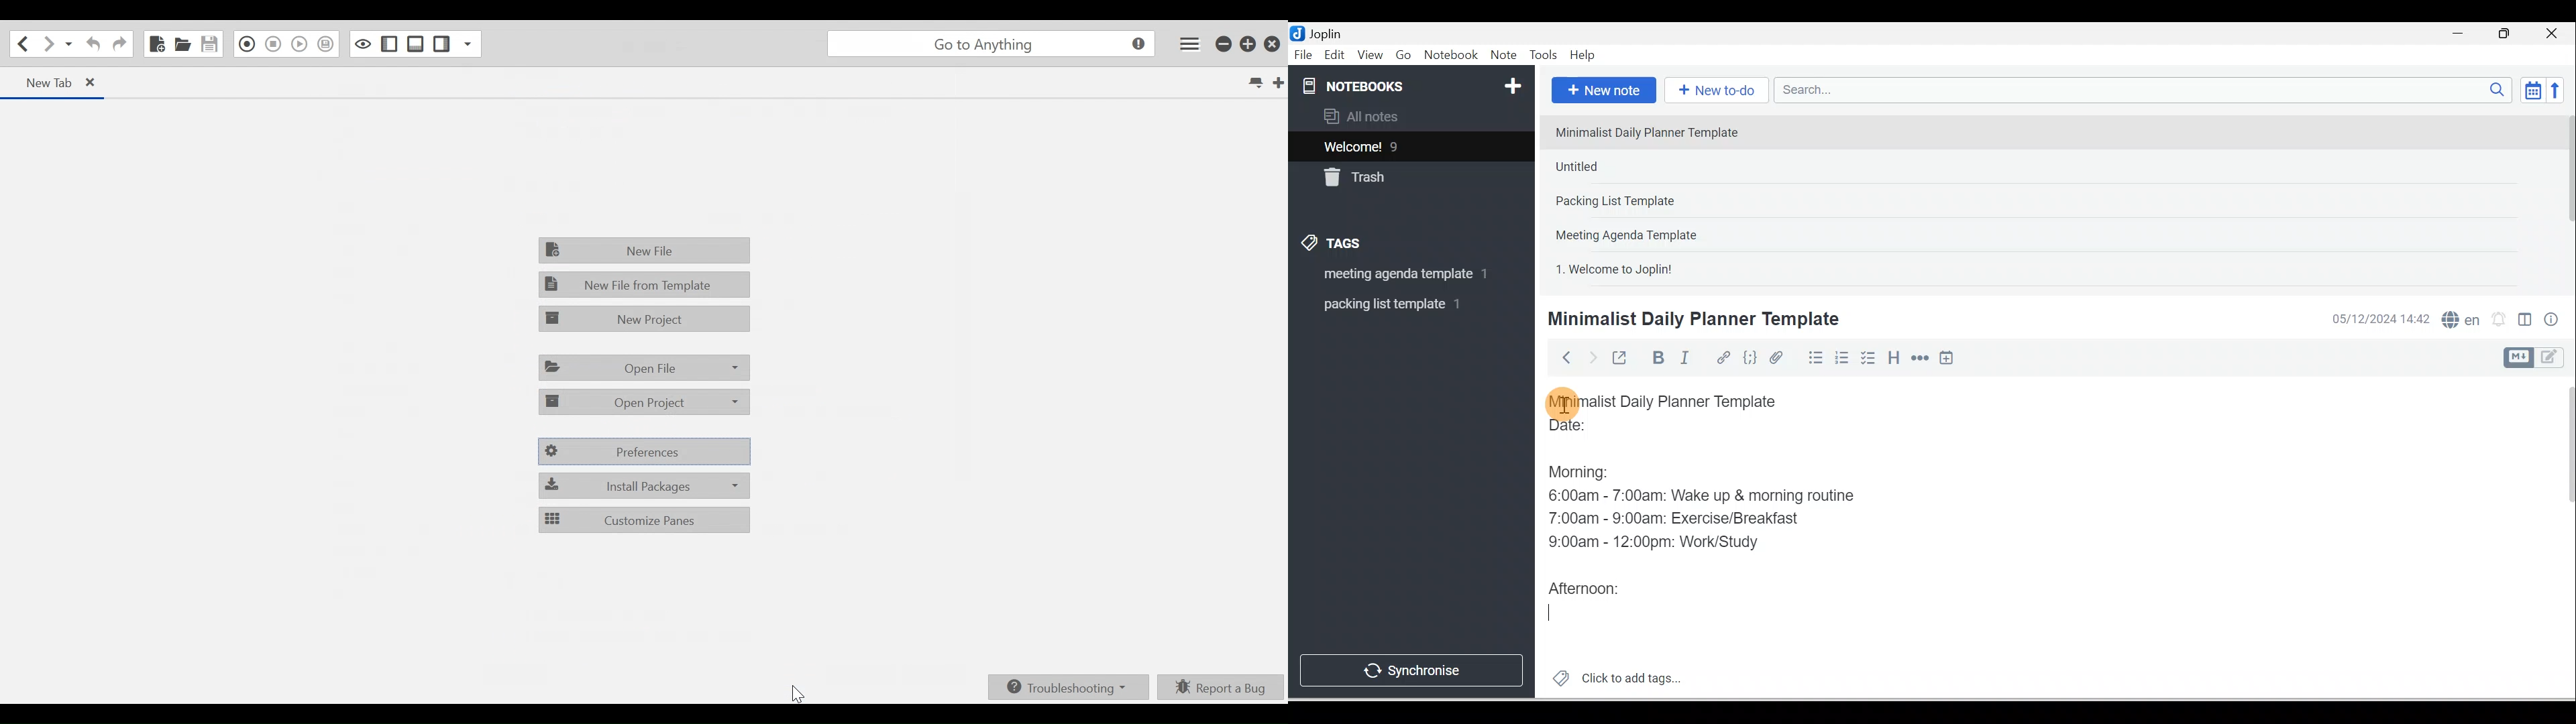 Image resolution: width=2576 pixels, height=728 pixels. What do you see at coordinates (1409, 116) in the screenshot?
I see `All notes` at bounding box center [1409, 116].